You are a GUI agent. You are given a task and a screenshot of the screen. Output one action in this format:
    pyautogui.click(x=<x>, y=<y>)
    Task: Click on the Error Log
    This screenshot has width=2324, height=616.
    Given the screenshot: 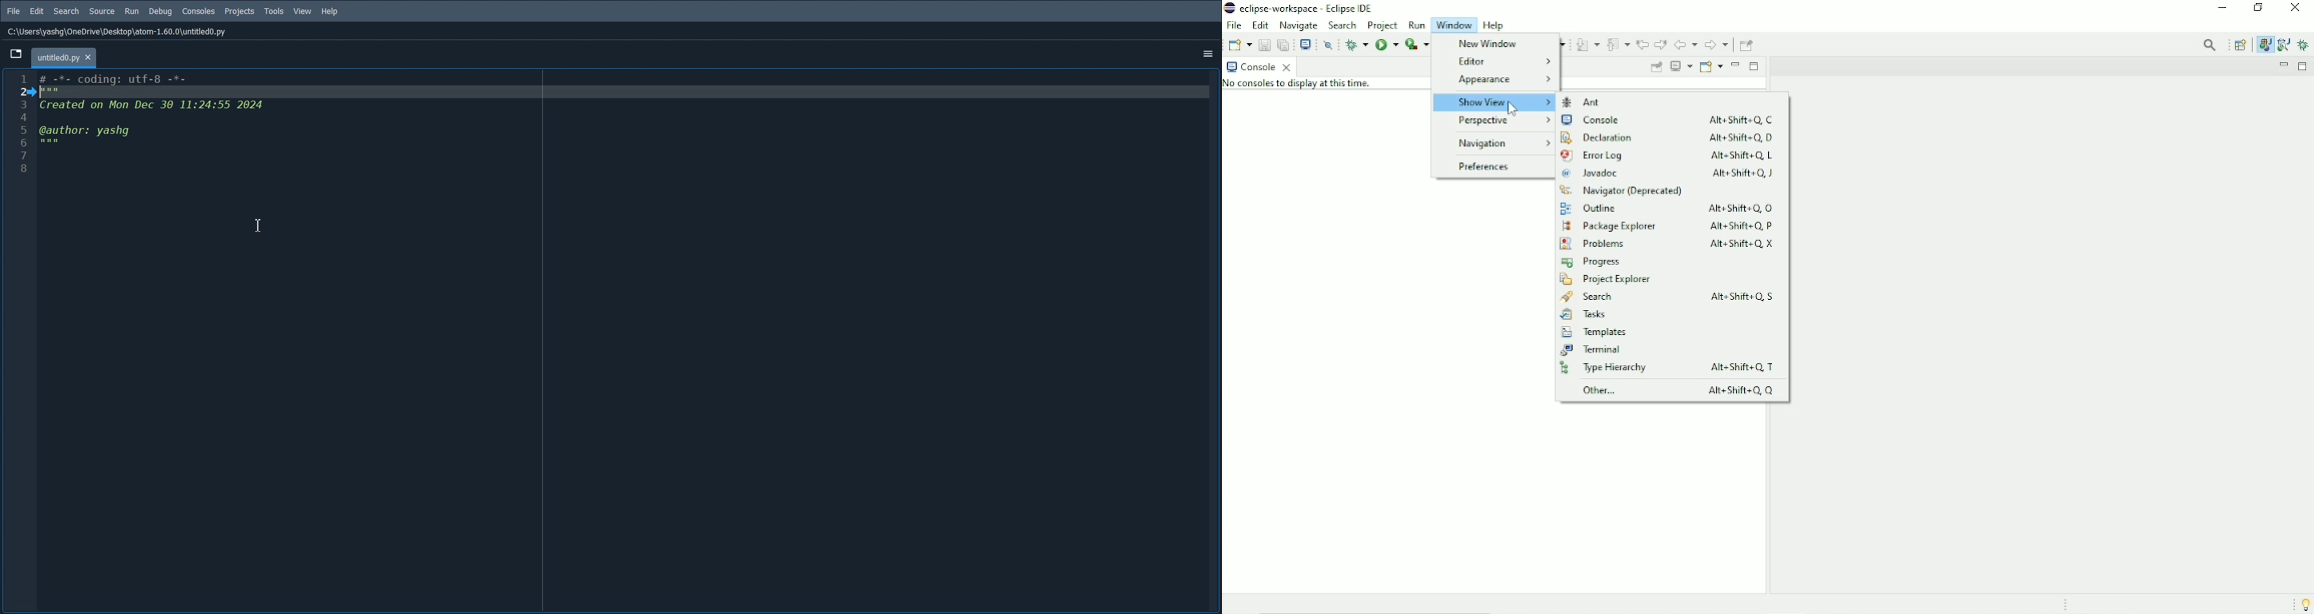 What is the action you would take?
    pyautogui.click(x=1667, y=156)
    